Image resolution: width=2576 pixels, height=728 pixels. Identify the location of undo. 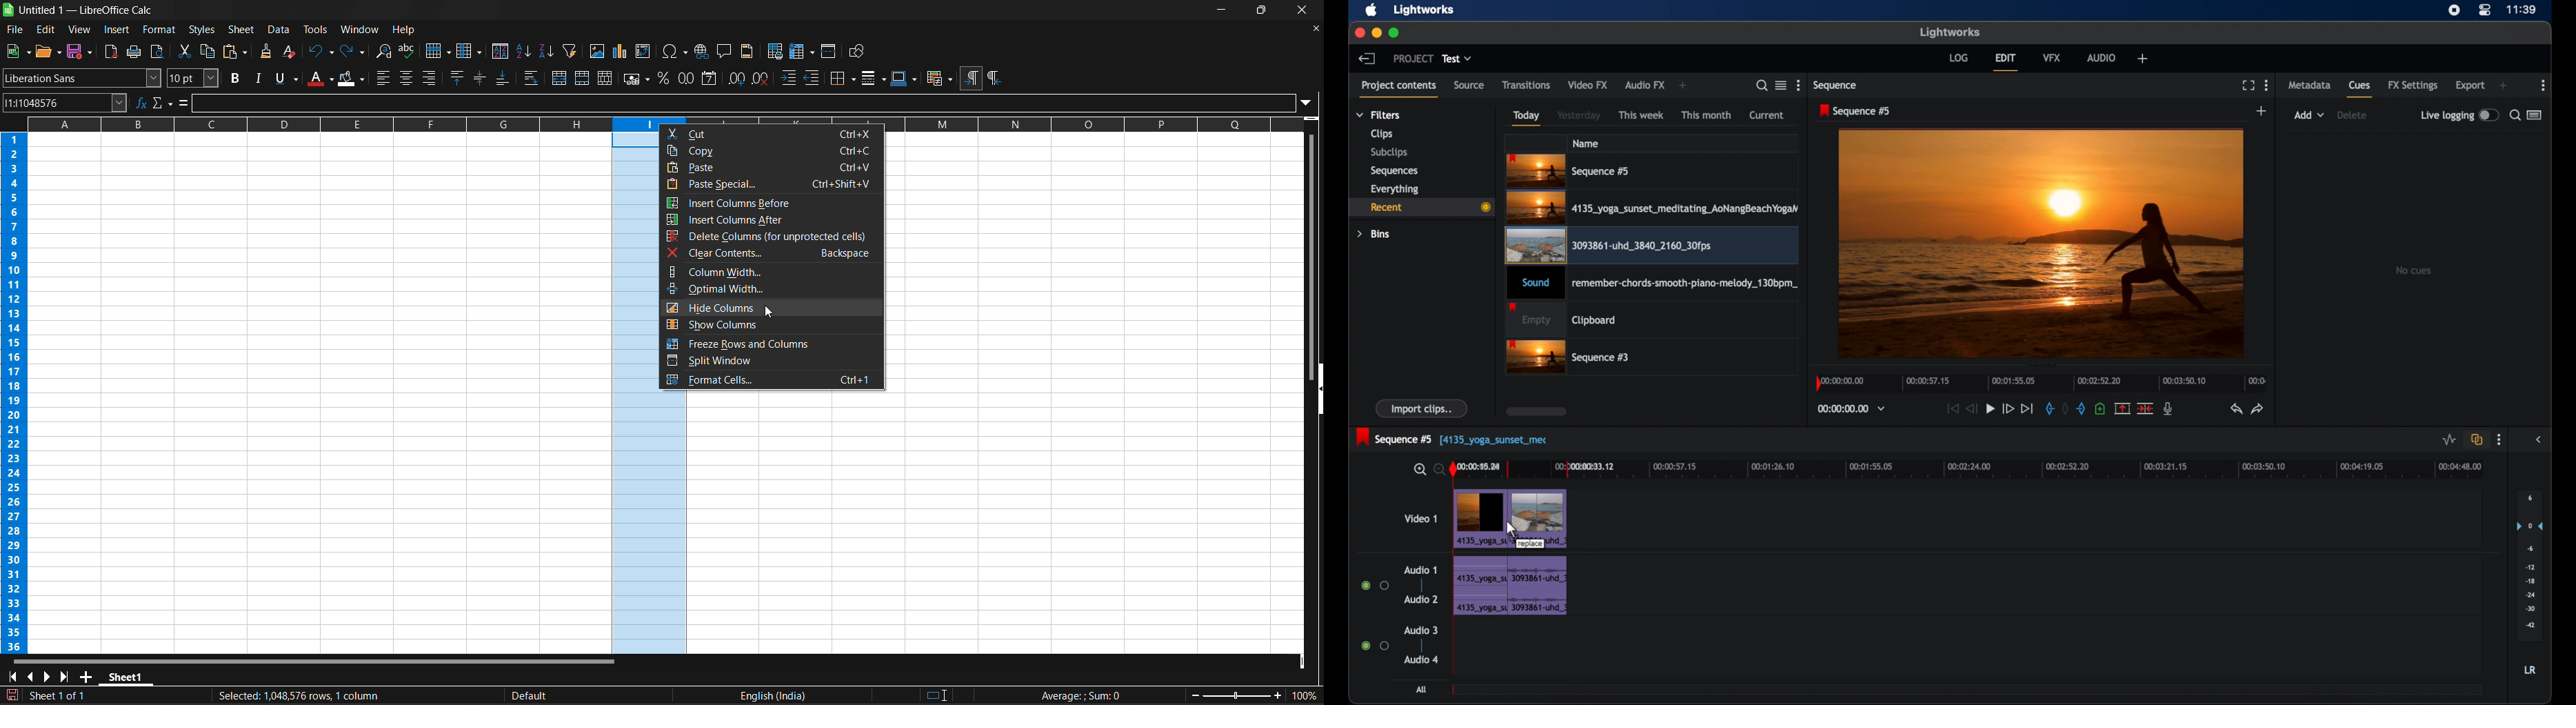
(321, 51).